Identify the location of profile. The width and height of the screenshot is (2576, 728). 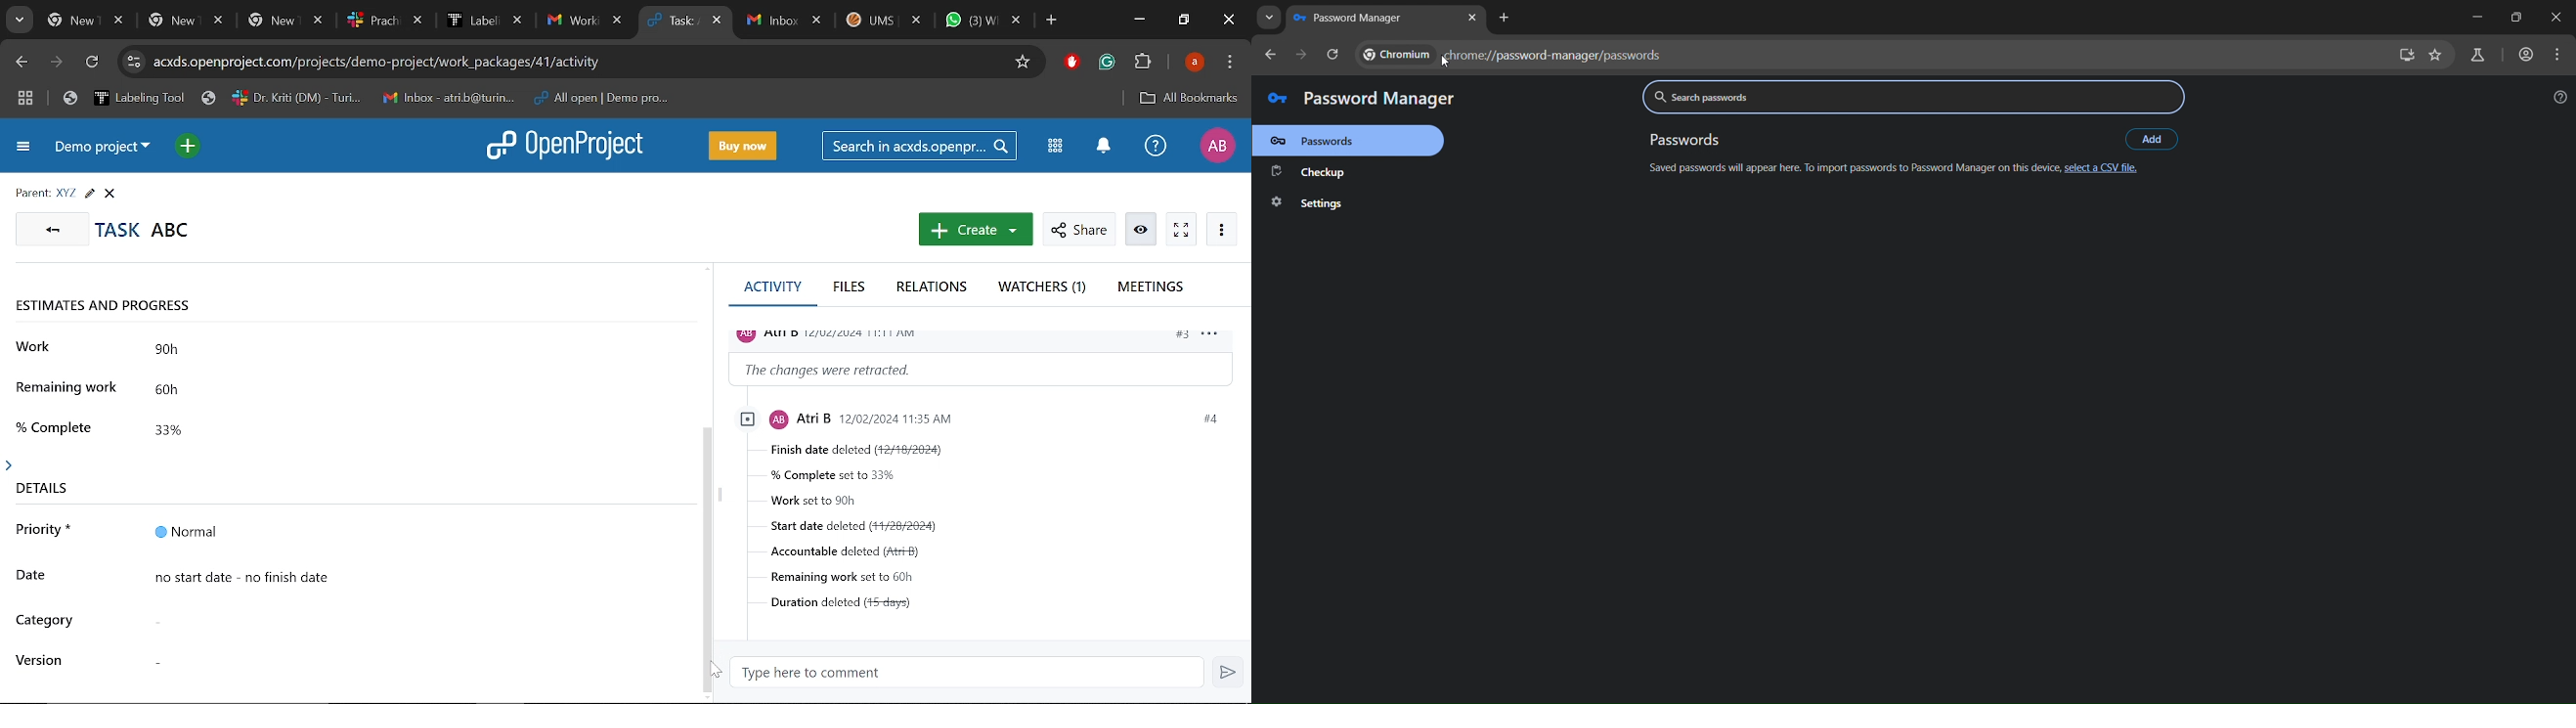
(935, 418).